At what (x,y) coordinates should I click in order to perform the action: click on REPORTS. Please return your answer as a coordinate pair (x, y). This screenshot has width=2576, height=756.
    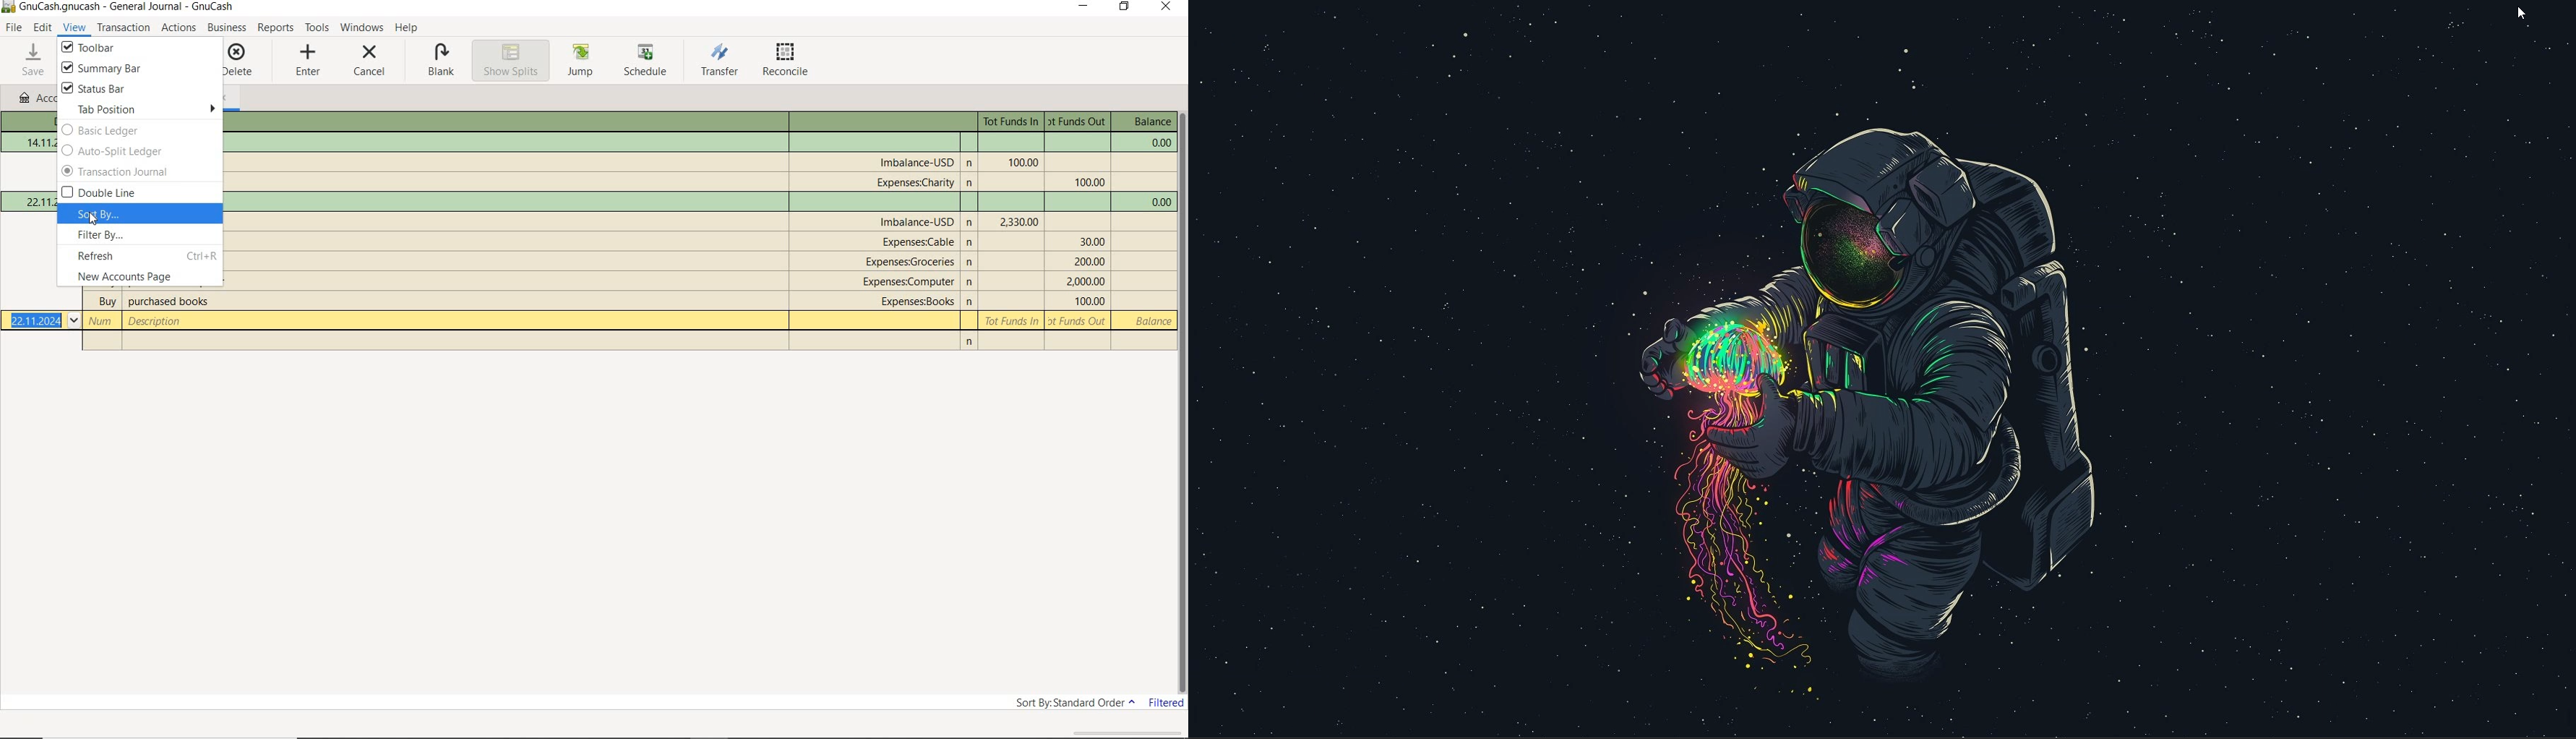
    Looking at the image, I should click on (277, 28).